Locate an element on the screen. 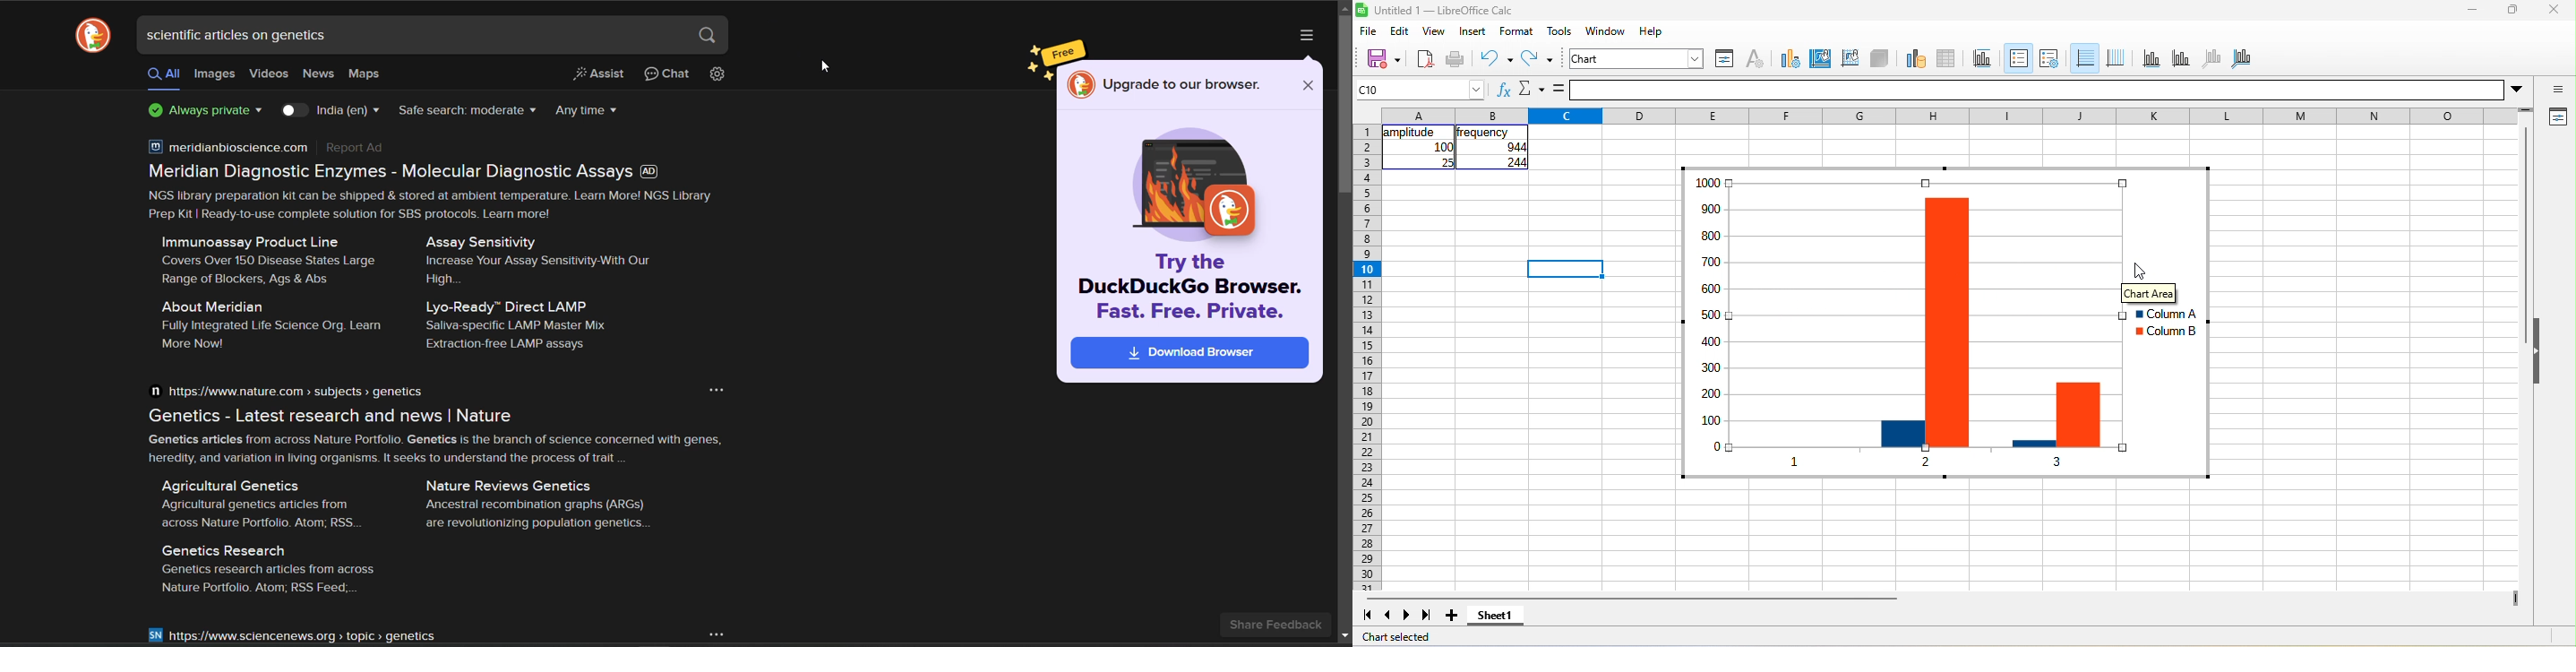  help is located at coordinates (1653, 30).